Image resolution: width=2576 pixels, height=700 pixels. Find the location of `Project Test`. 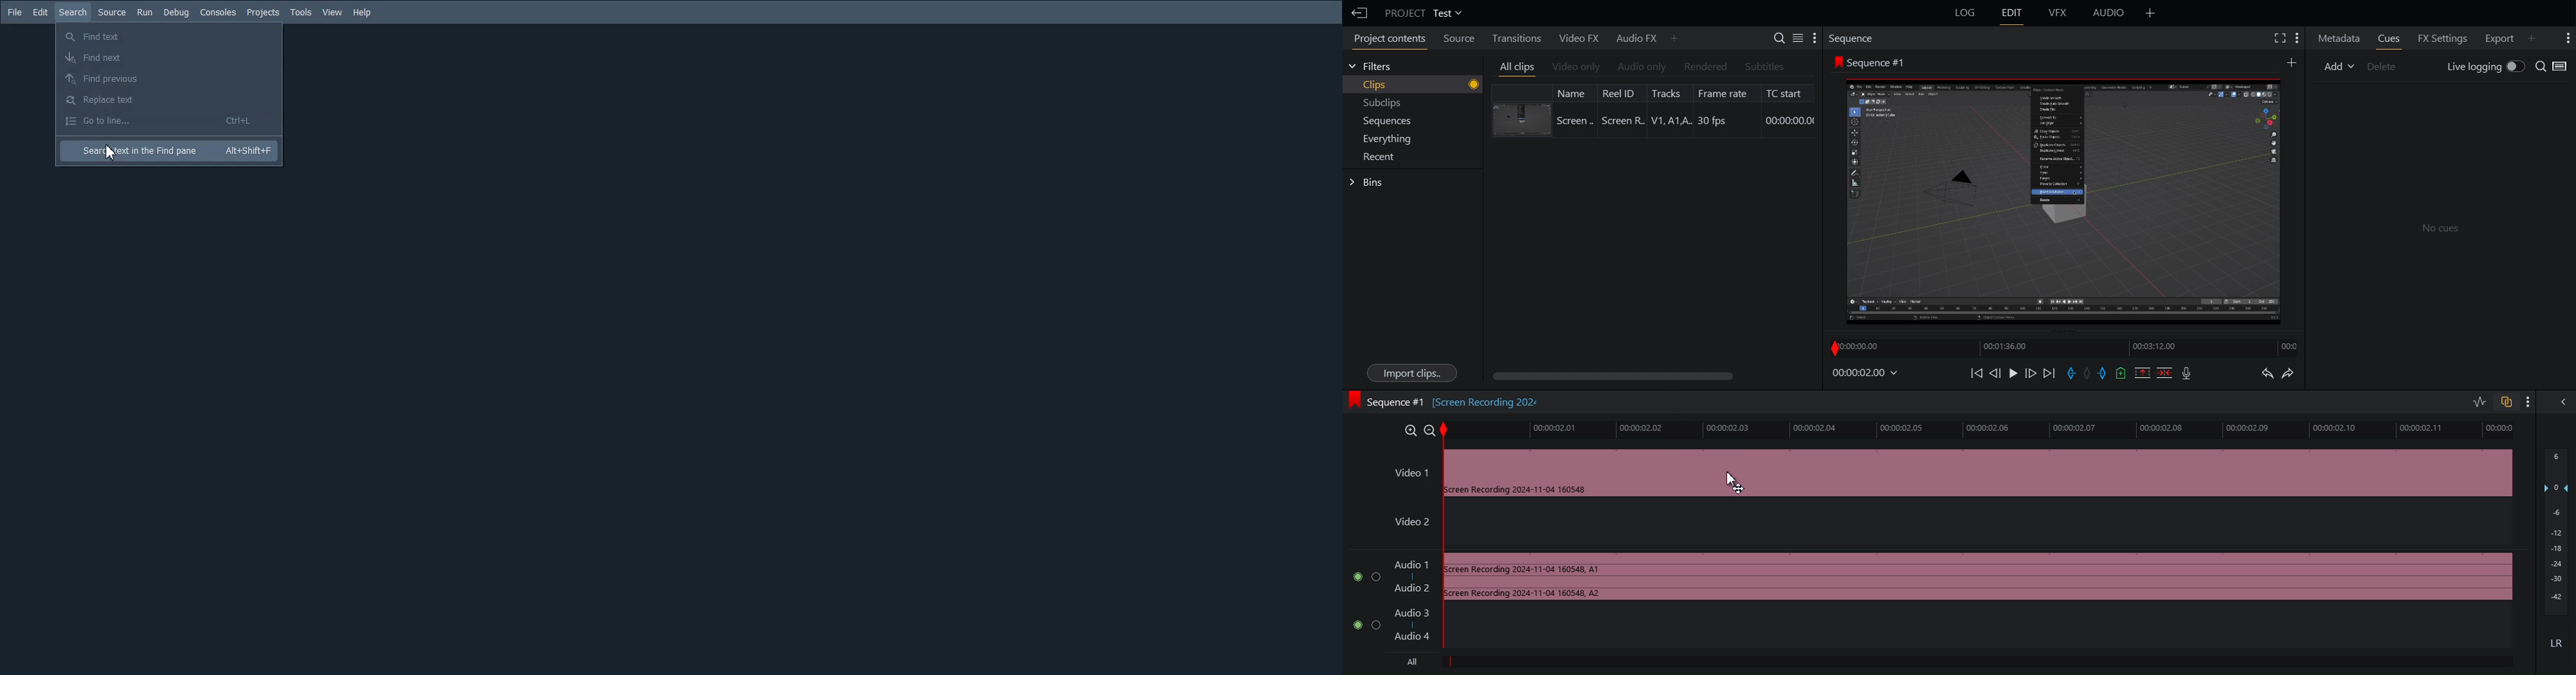

Project Test is located at coordinates (1424, 13).